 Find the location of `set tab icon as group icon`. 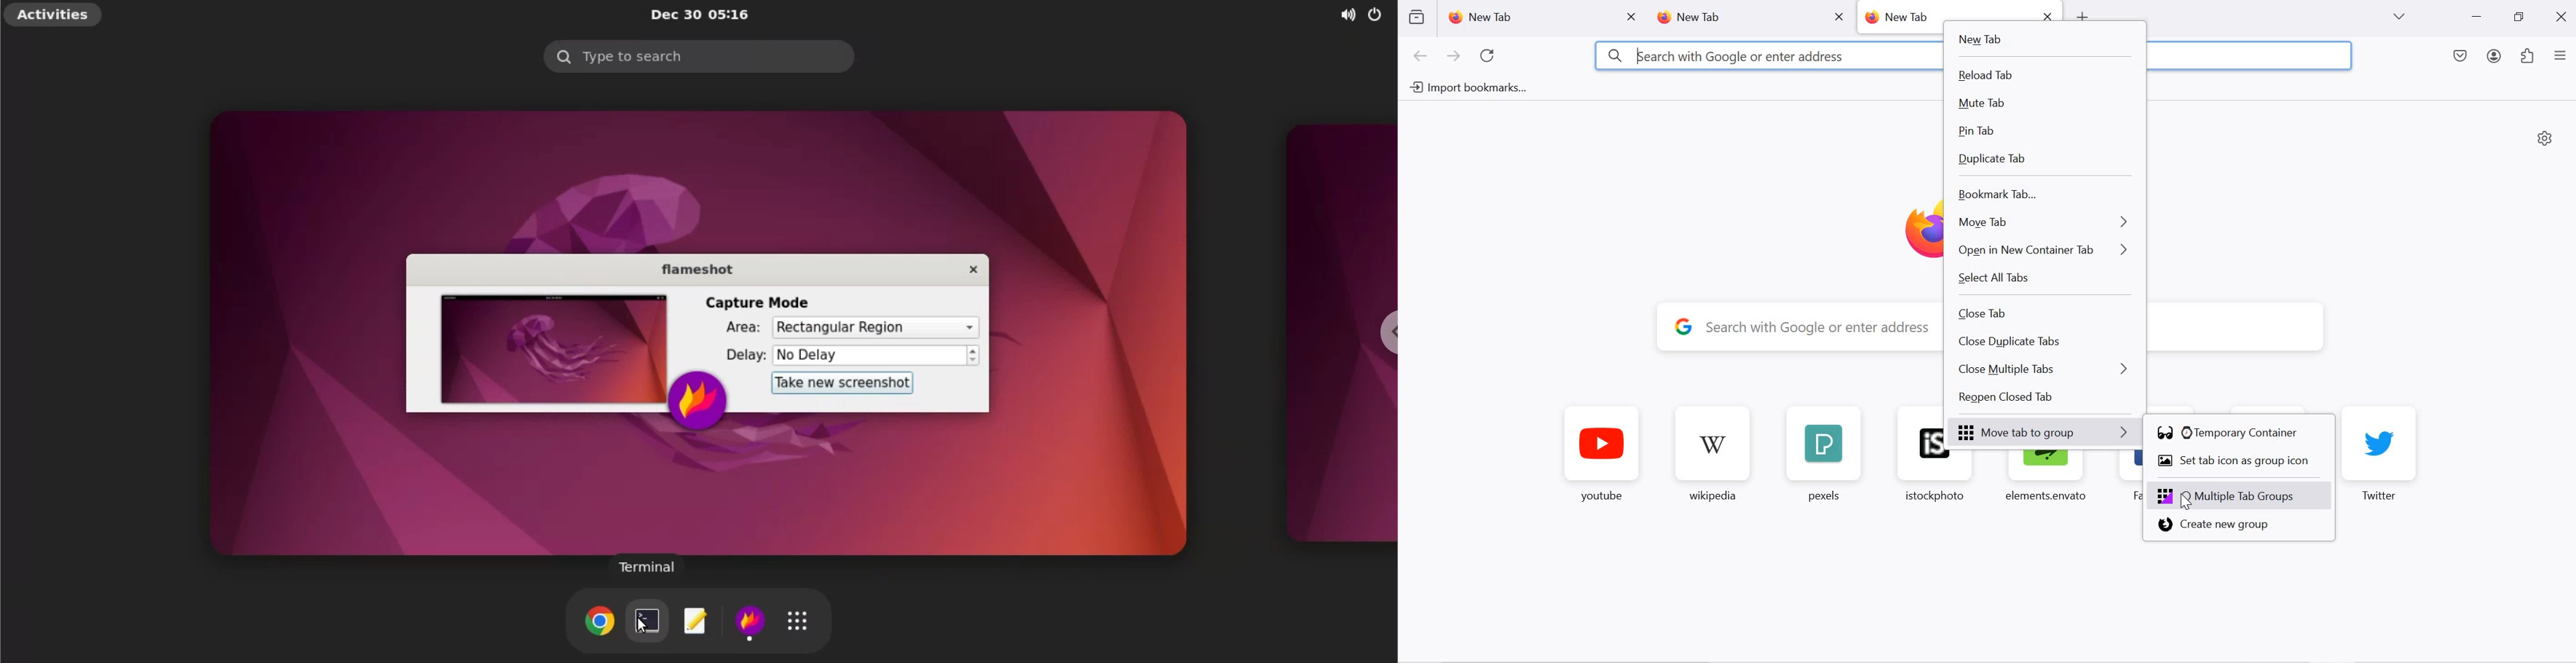

set tab icon as group icon is located at coordinates (2237, 461).